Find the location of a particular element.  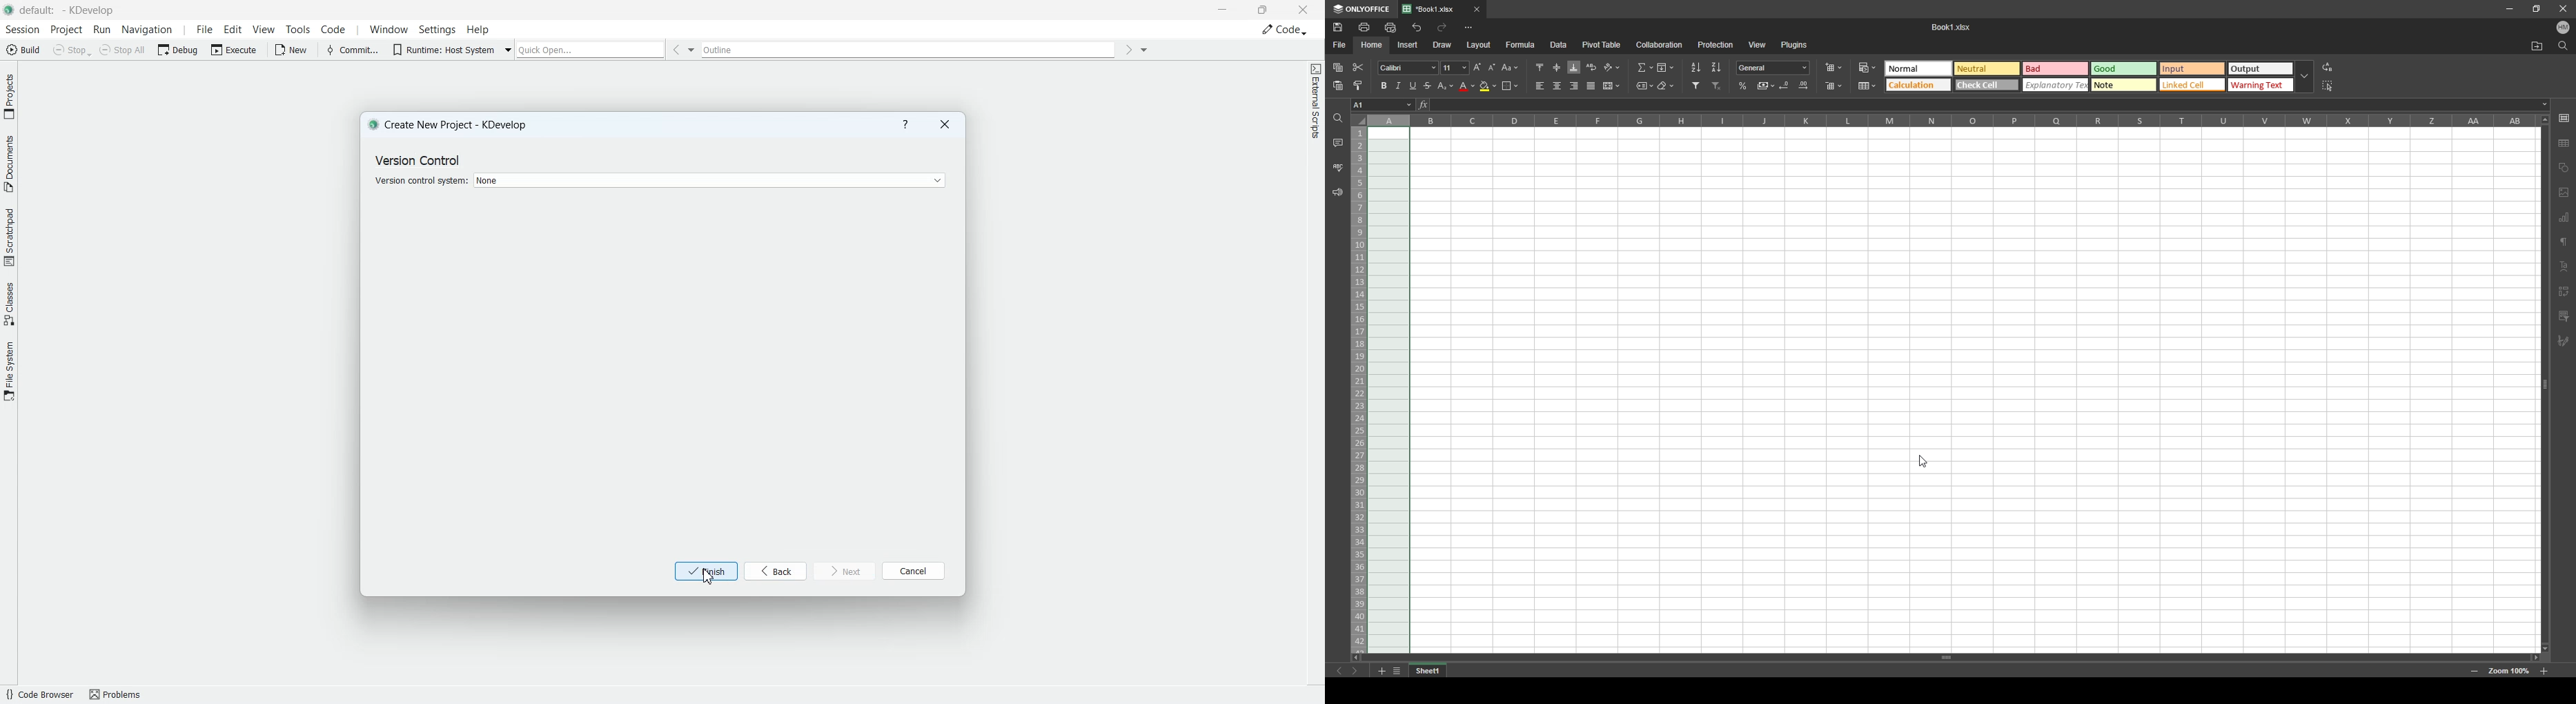

selected rows is located at coordinates (1358, 390).